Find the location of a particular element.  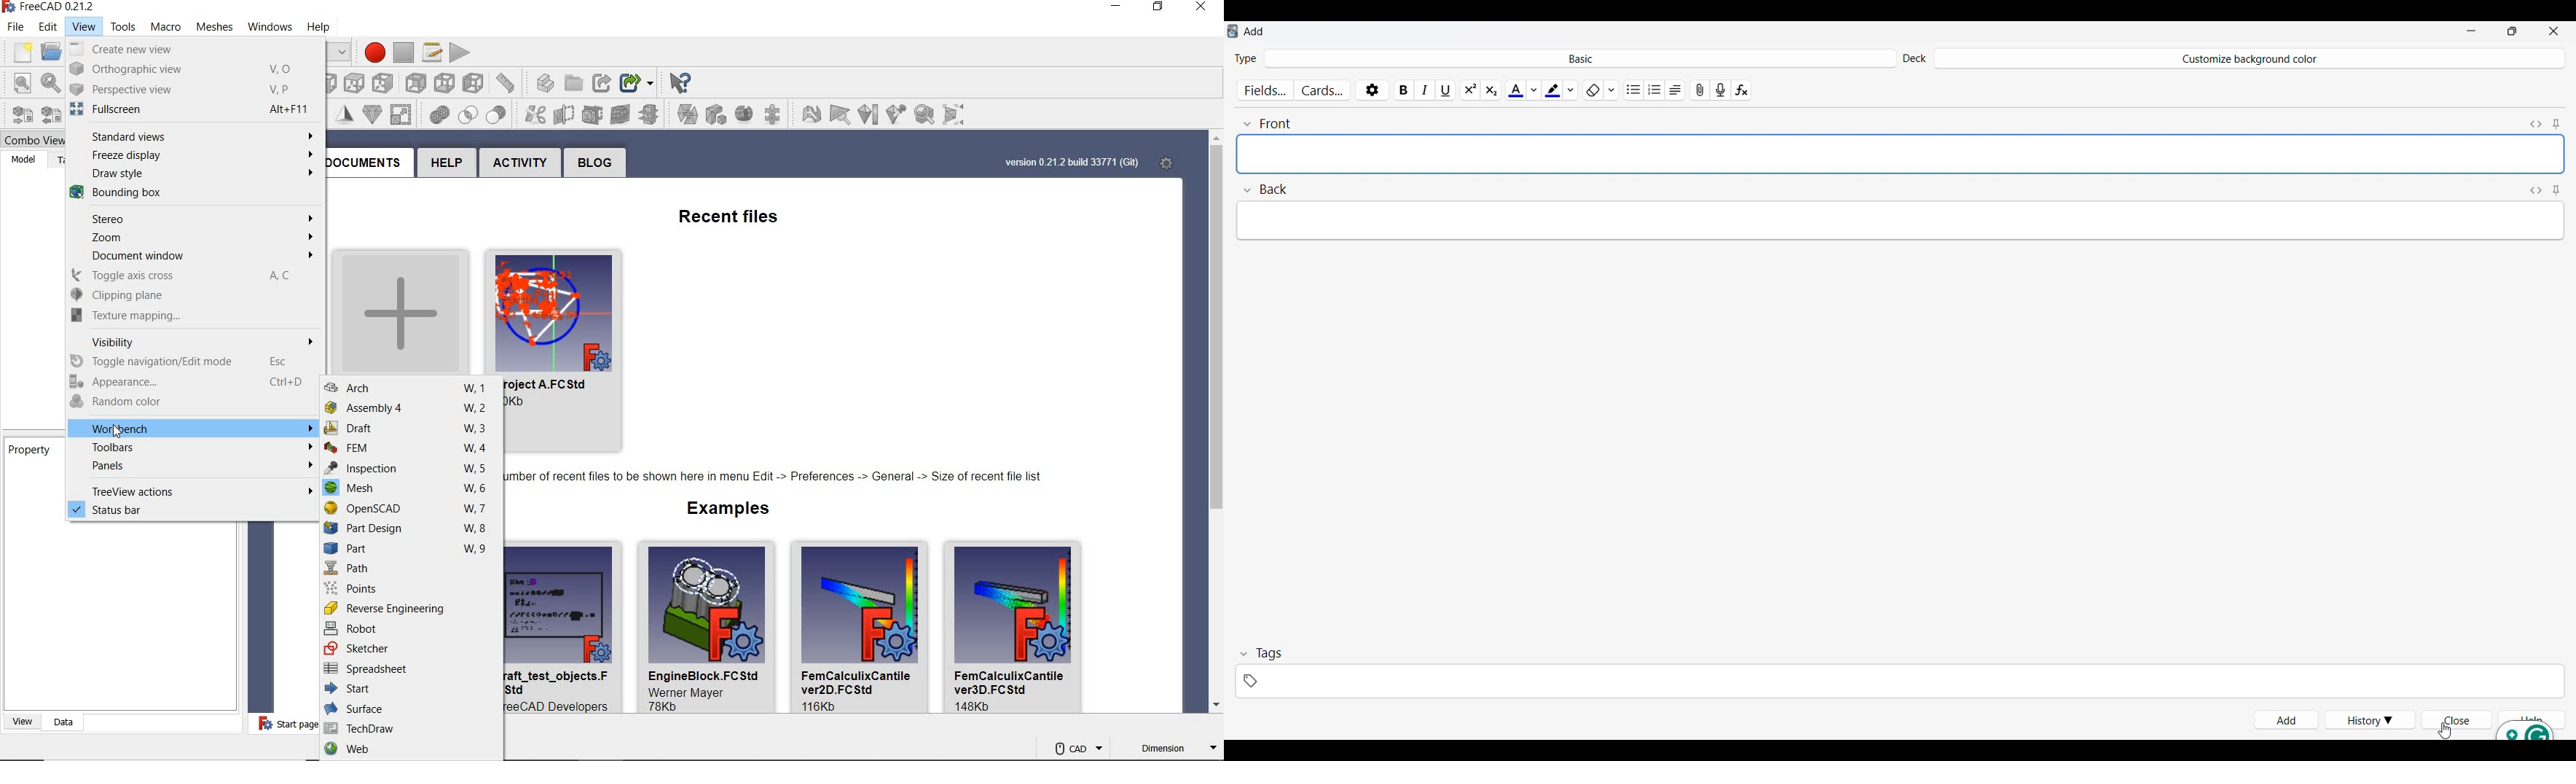

union is located at coordinates (403, 114).